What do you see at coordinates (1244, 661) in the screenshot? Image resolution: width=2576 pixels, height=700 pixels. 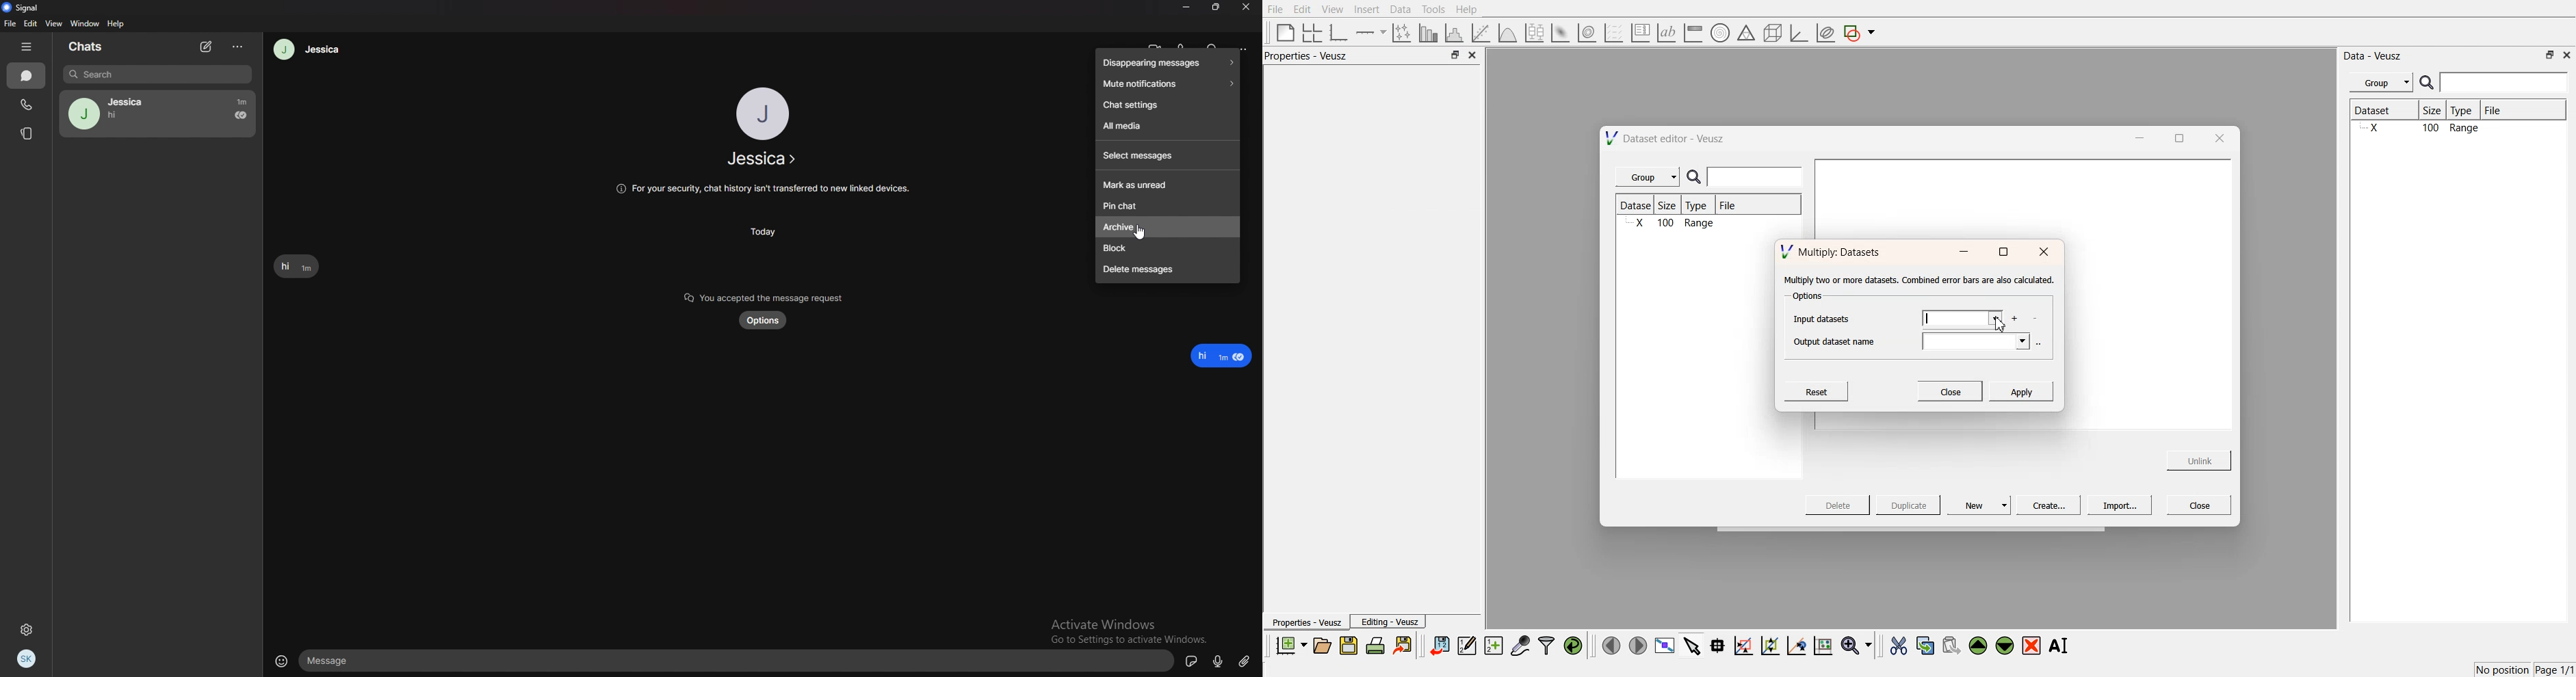 I see `Add attachments` at bounding box center [1244, 661].